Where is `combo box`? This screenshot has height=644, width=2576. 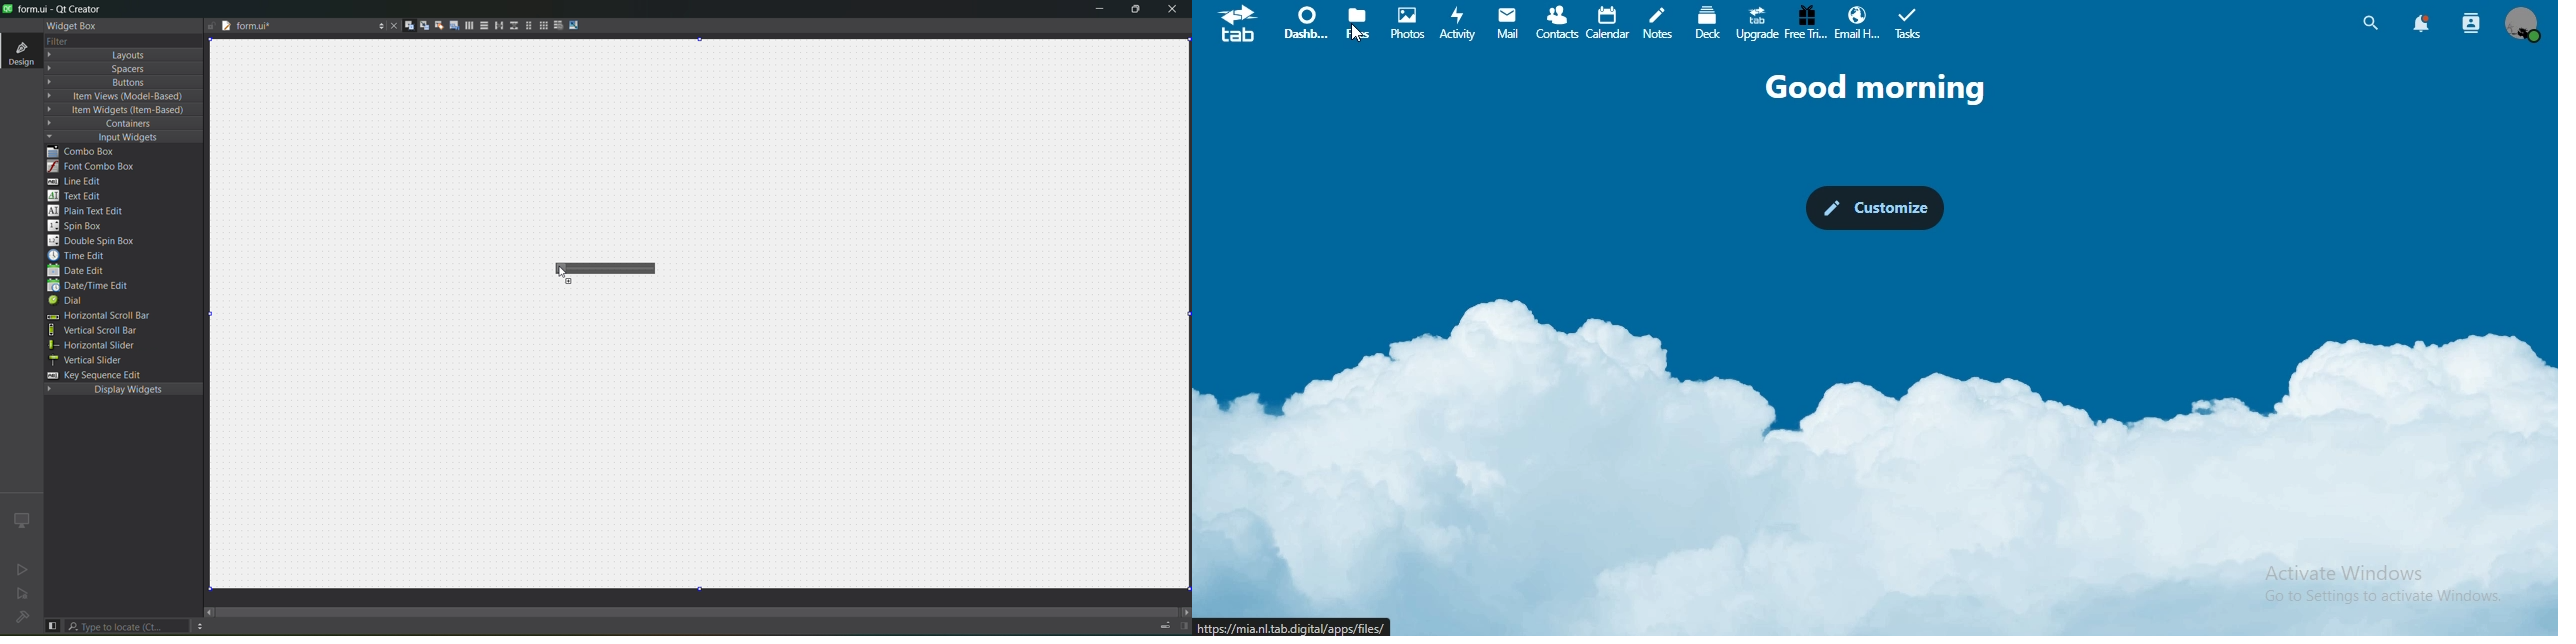 combo box is located at coordinates (90, 150).